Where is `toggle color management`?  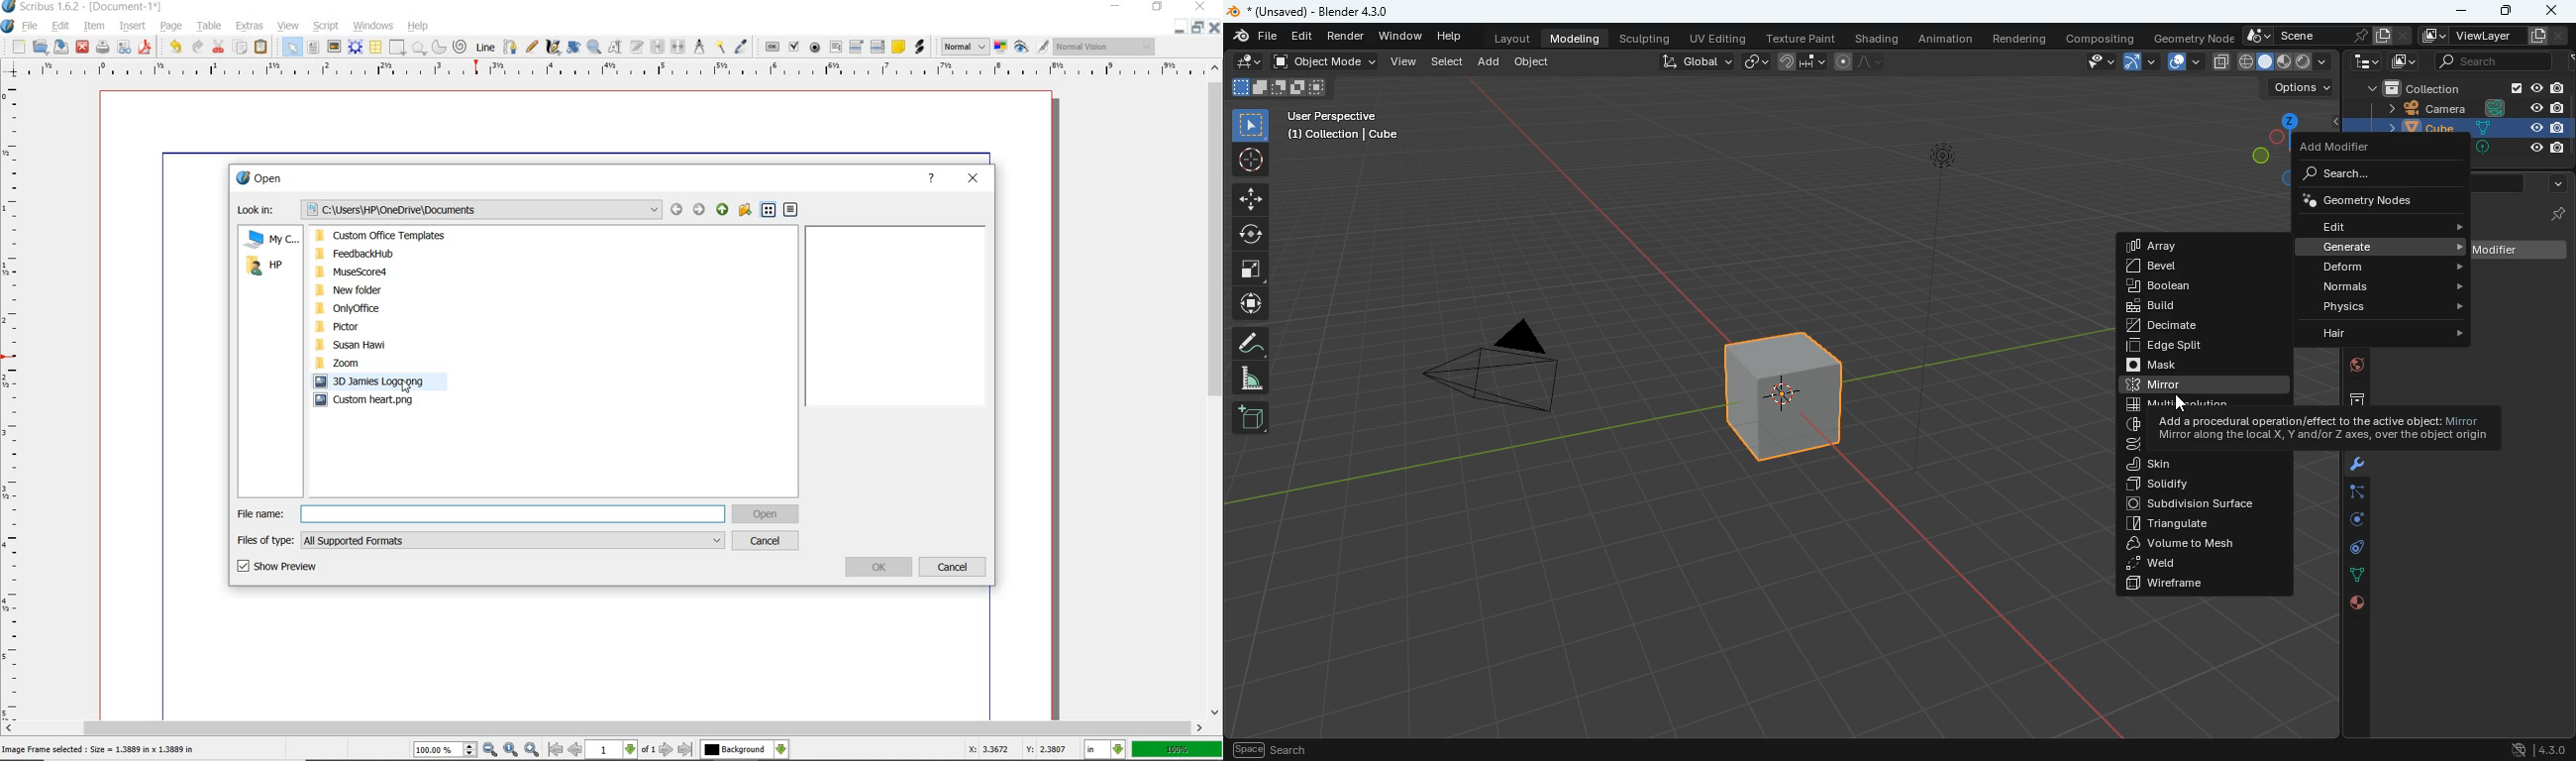
toggle color management is located at coordinates (1000, 47).